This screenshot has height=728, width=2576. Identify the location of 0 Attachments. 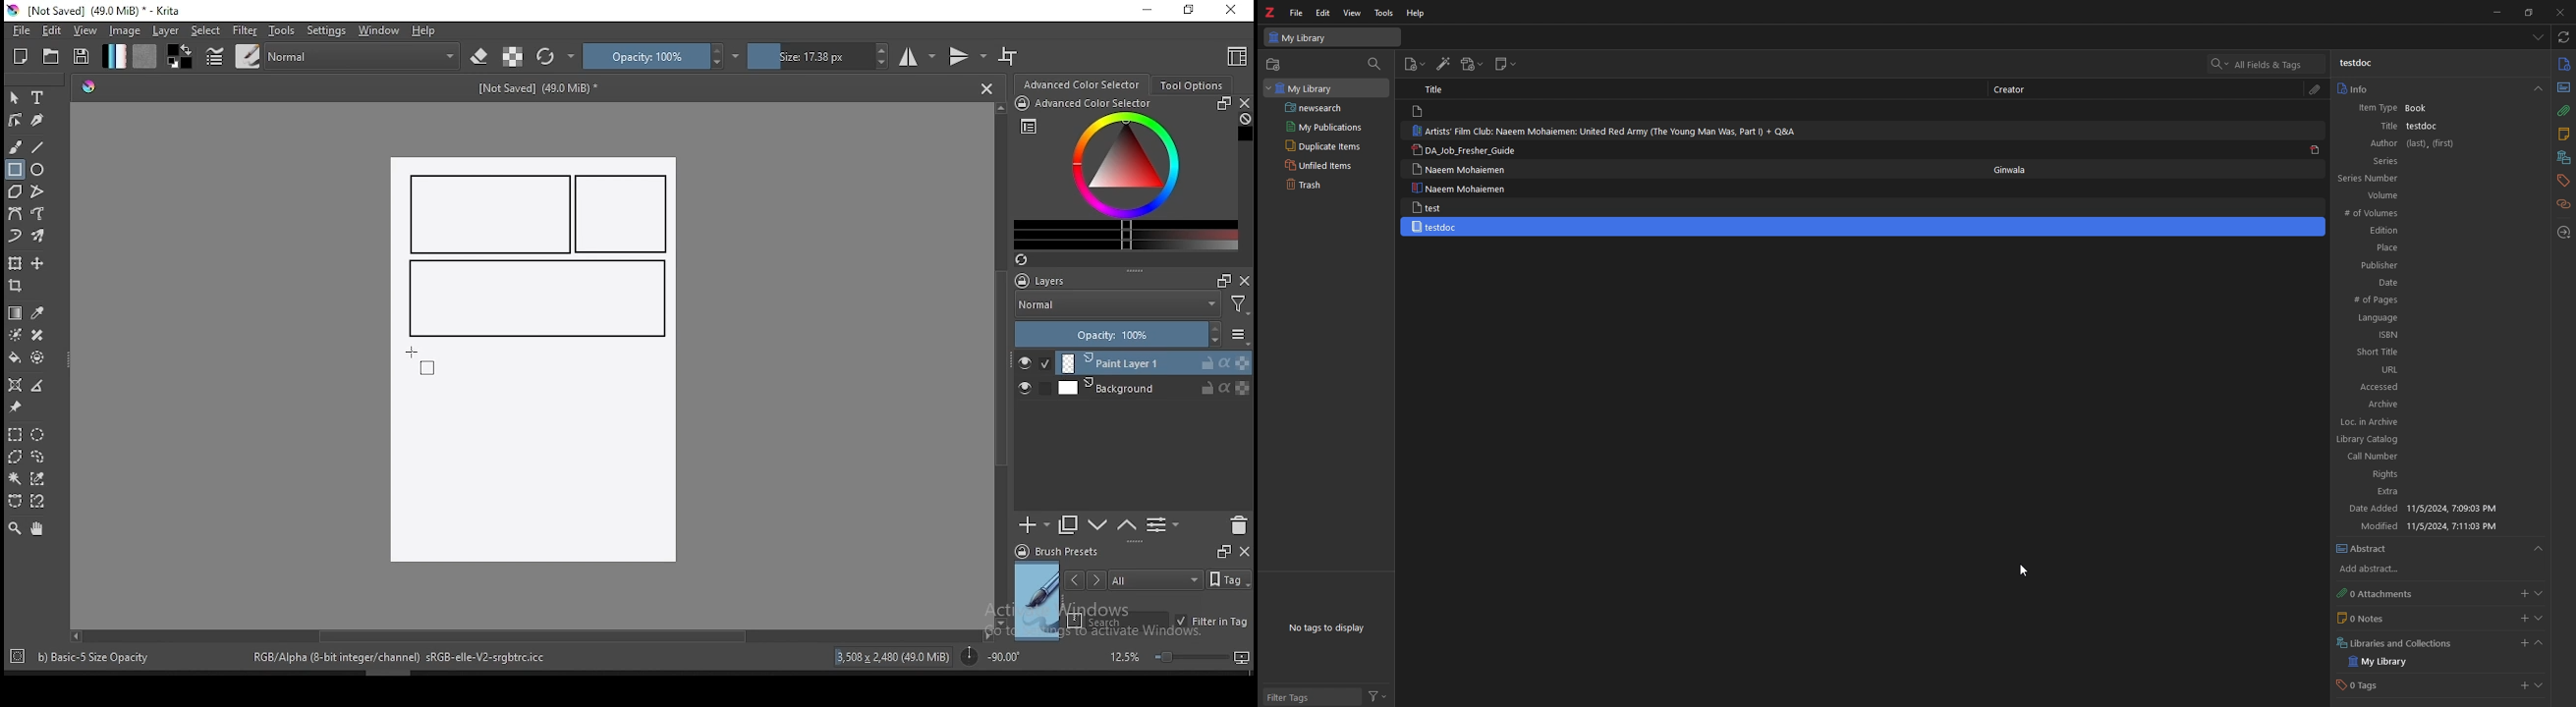
(2388, 593).